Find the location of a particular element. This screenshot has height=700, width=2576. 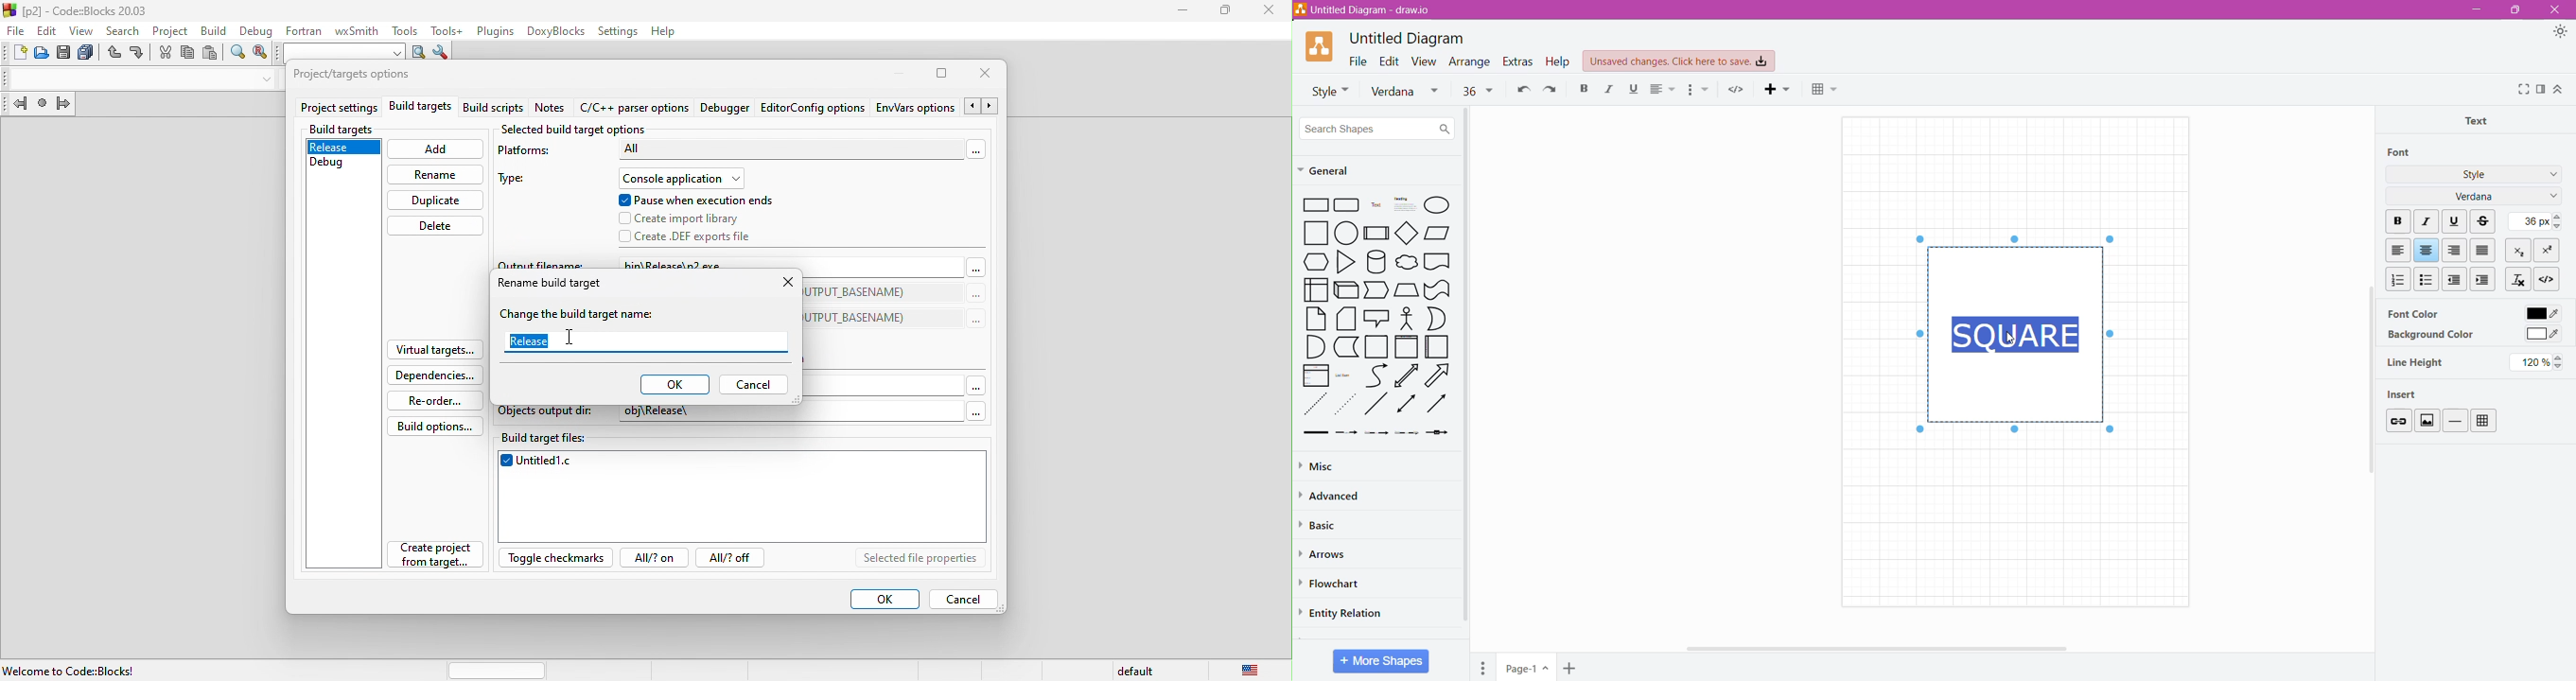

Redo is located at coordinates (1551, 88).